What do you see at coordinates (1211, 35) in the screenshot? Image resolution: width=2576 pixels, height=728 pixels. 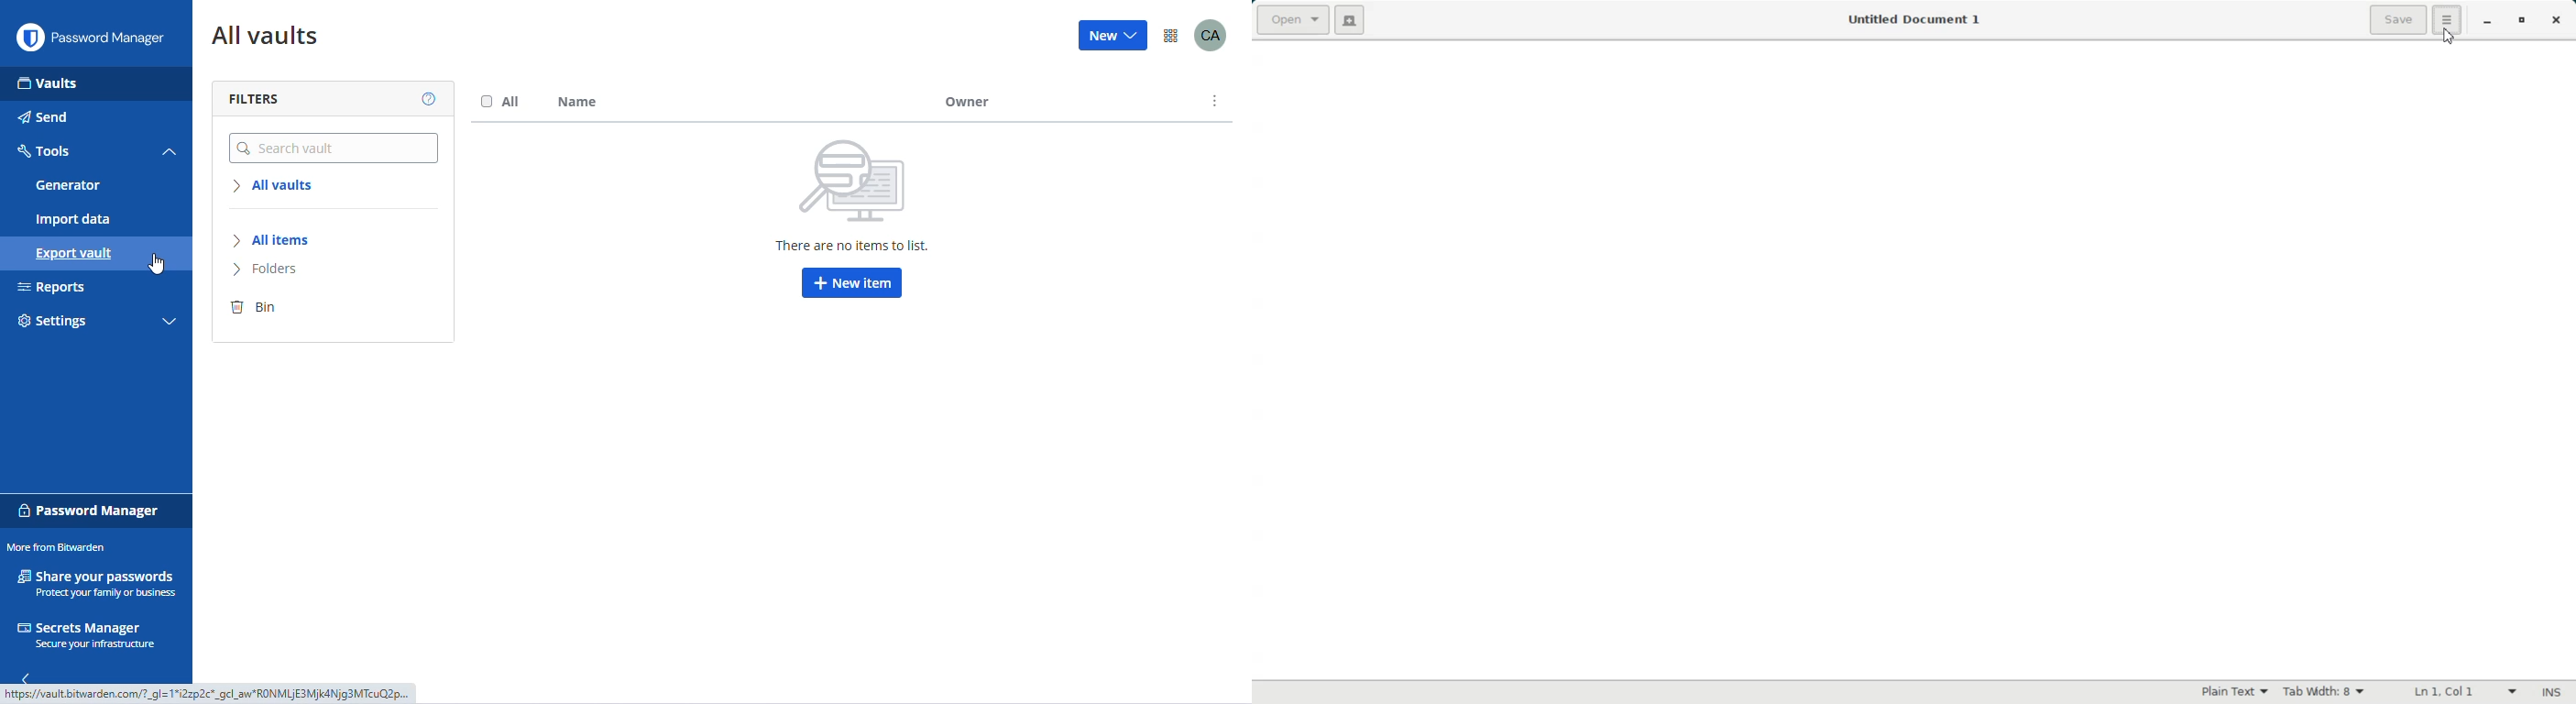 I see `profile` at bounding box center [1211, 35].